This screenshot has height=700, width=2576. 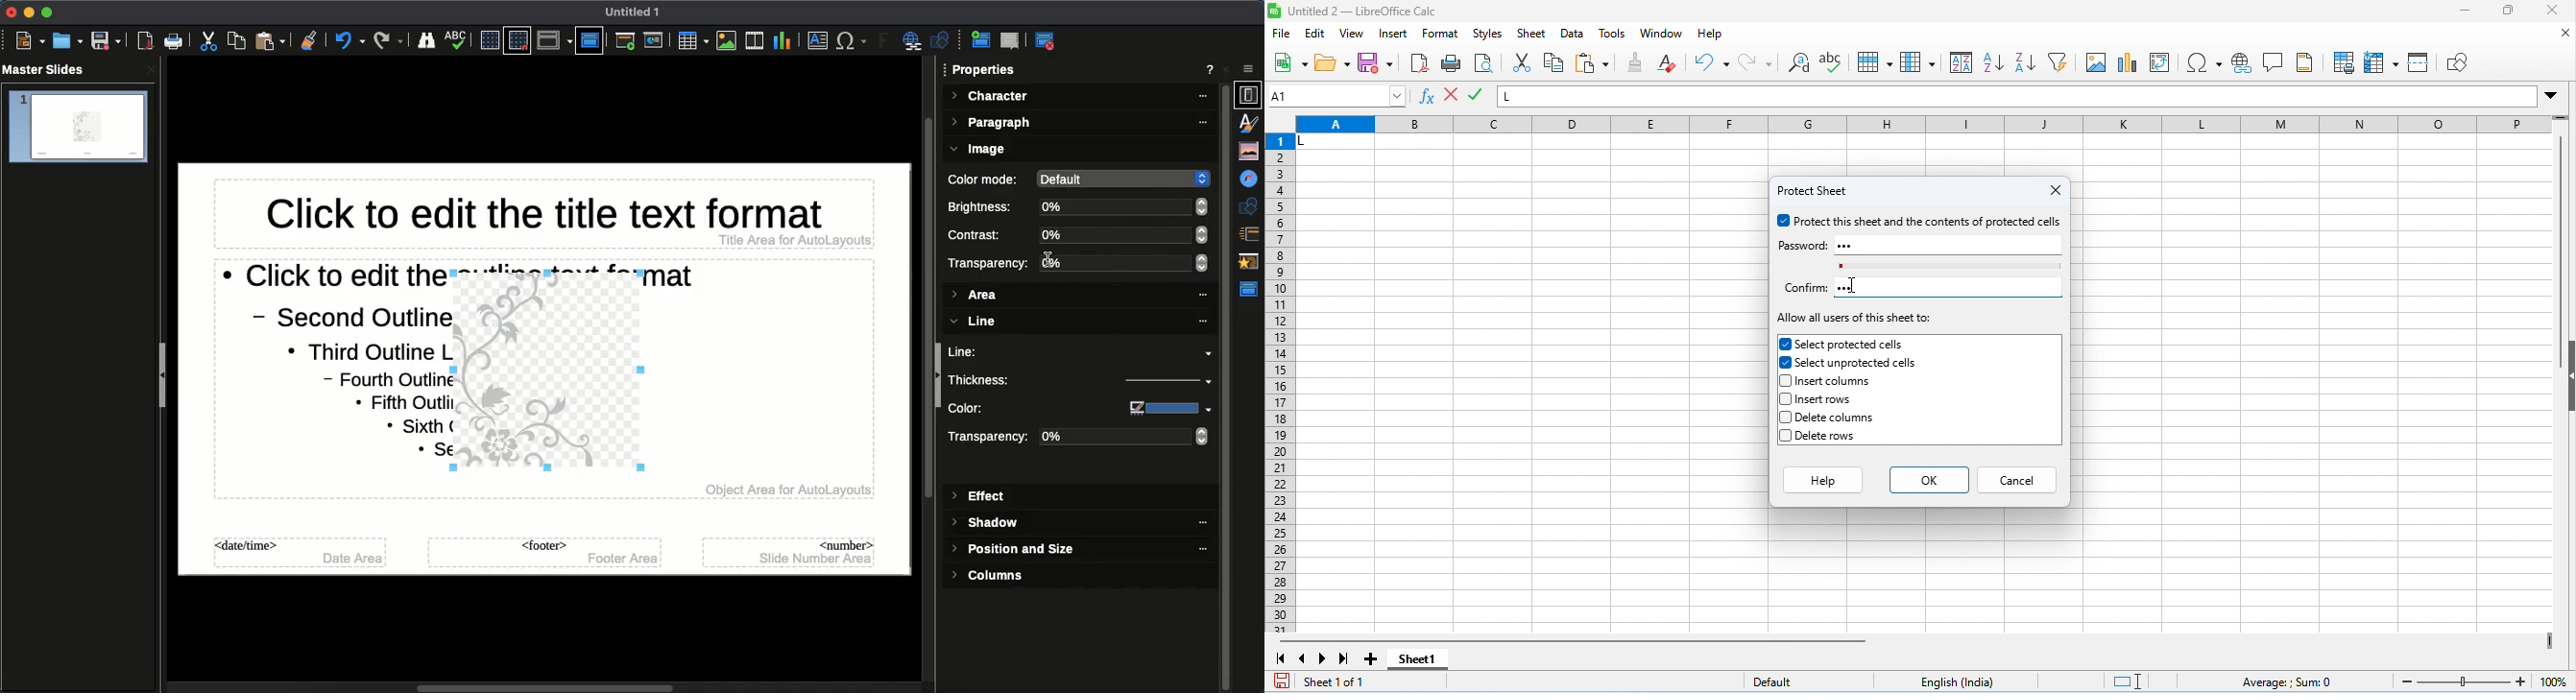 I want to click on clone, so click(x=1637, y=61).